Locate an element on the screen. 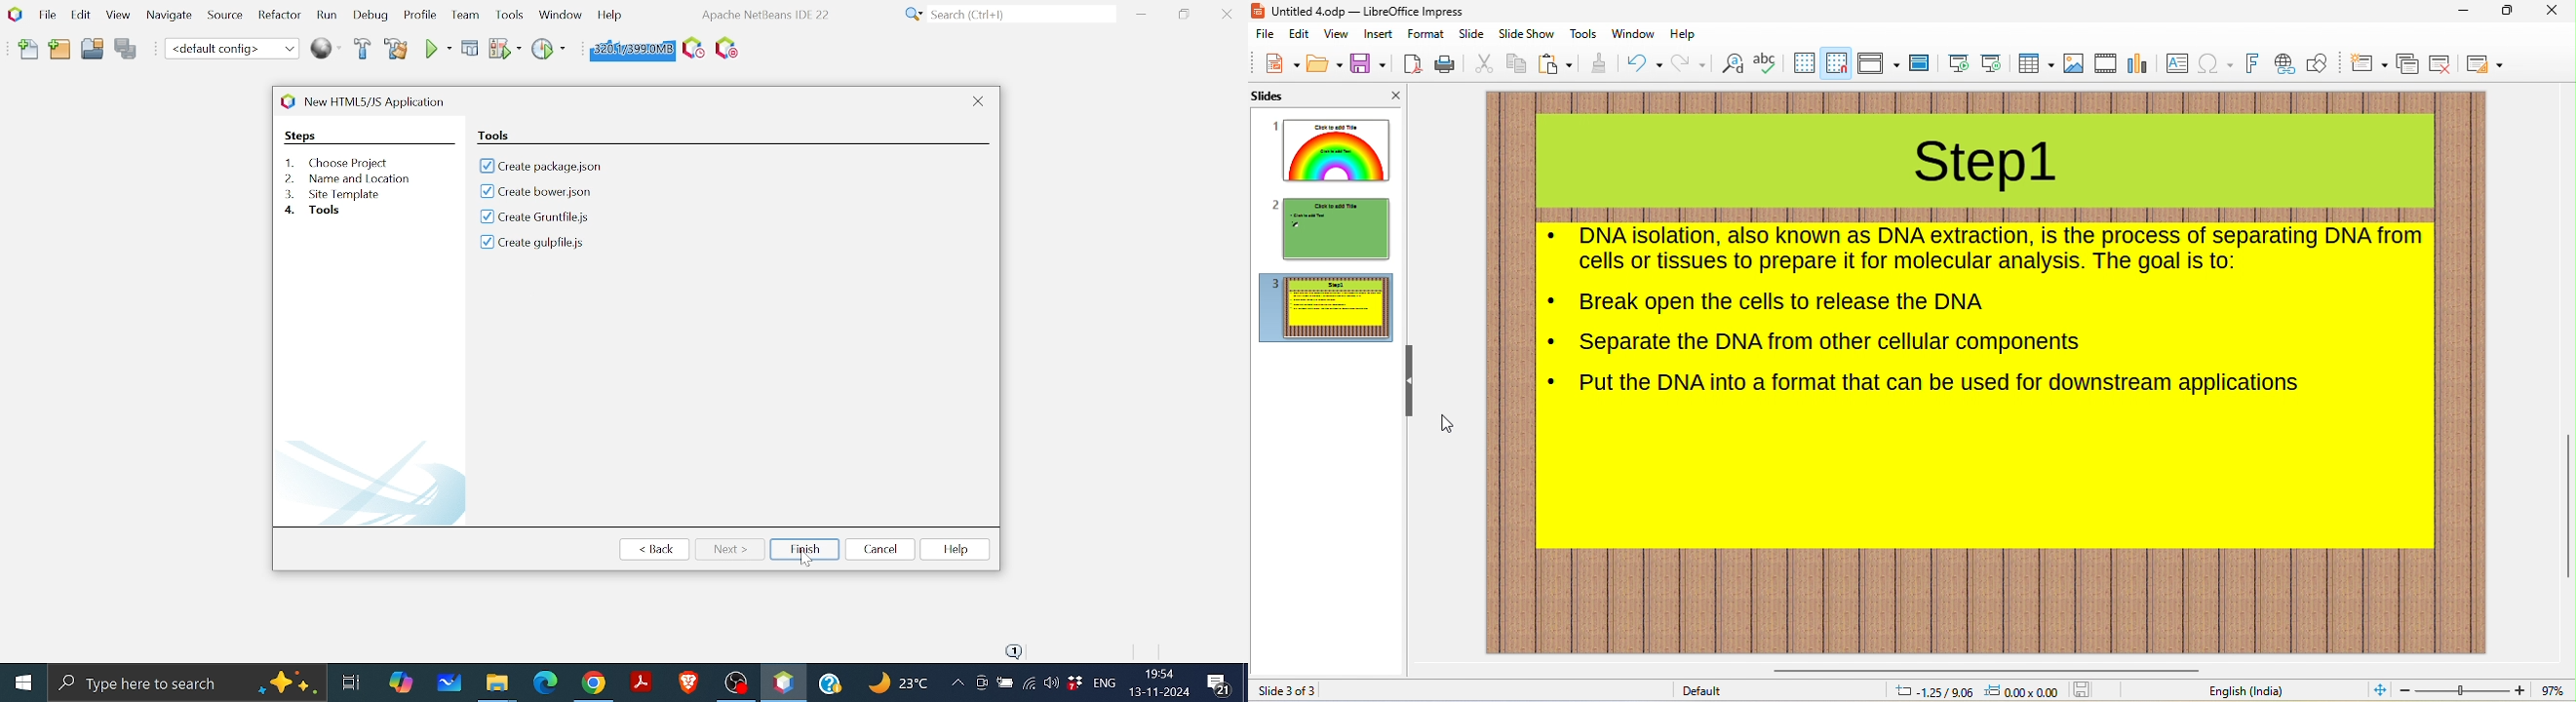 The width and height of the screenshot is (2576, 728). redo is located at coordinates (1690, 63).